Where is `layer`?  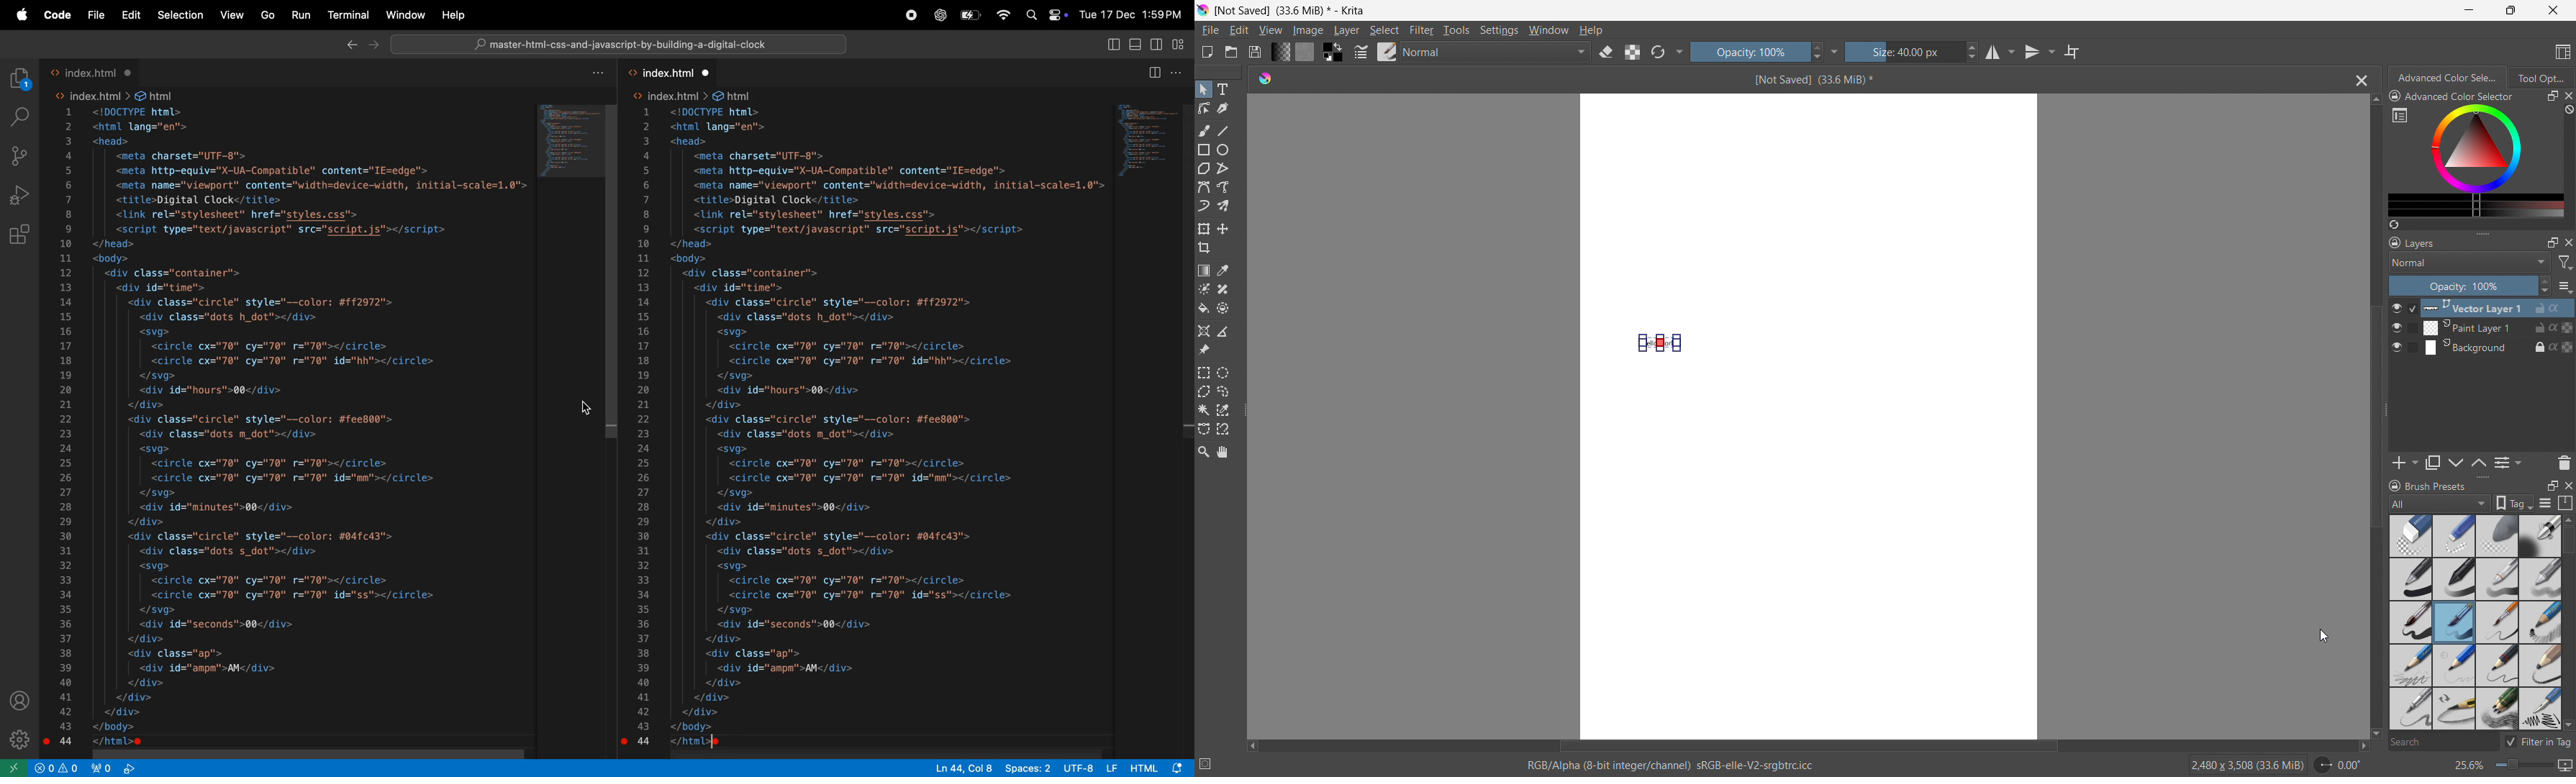
layer is located at coordinates (1346, 30).